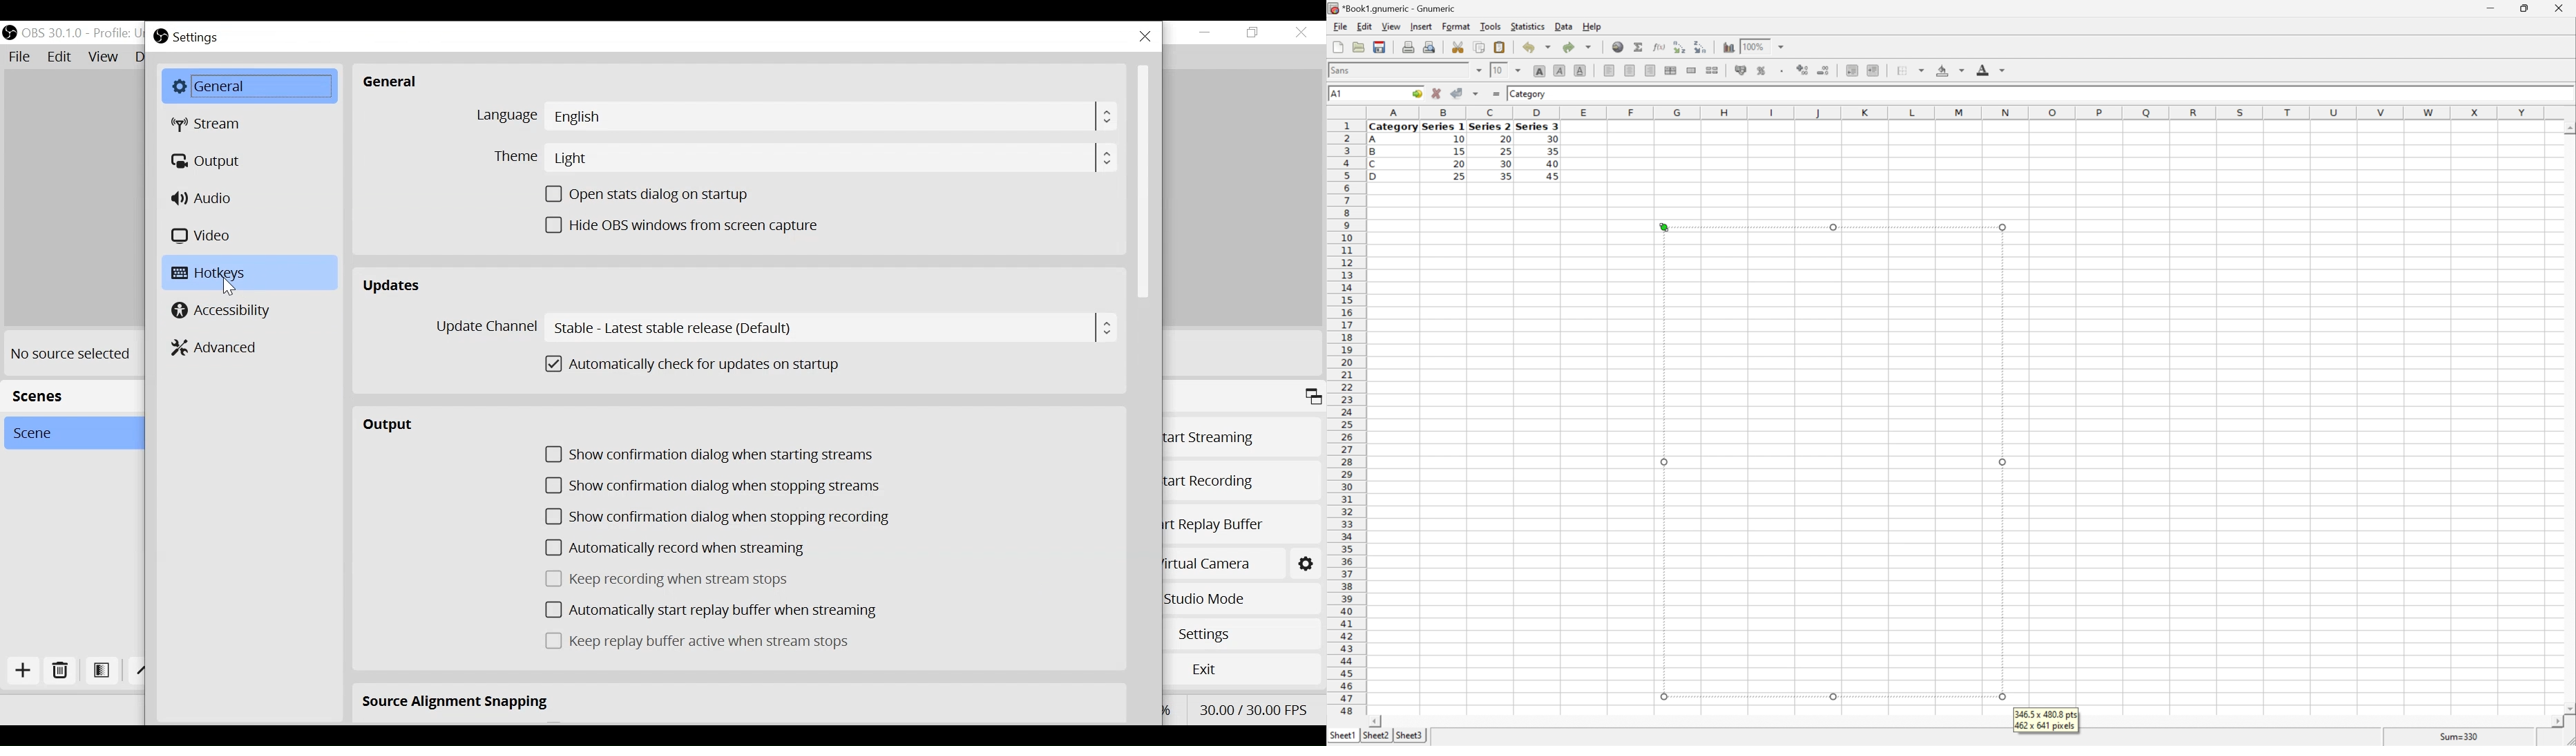 Image resolution: width=2576 pixels, height=756 pixels. What do you see at coordinates (205, 198) in the screenshot?
I see `Audio` at bounding box center [205, 198].